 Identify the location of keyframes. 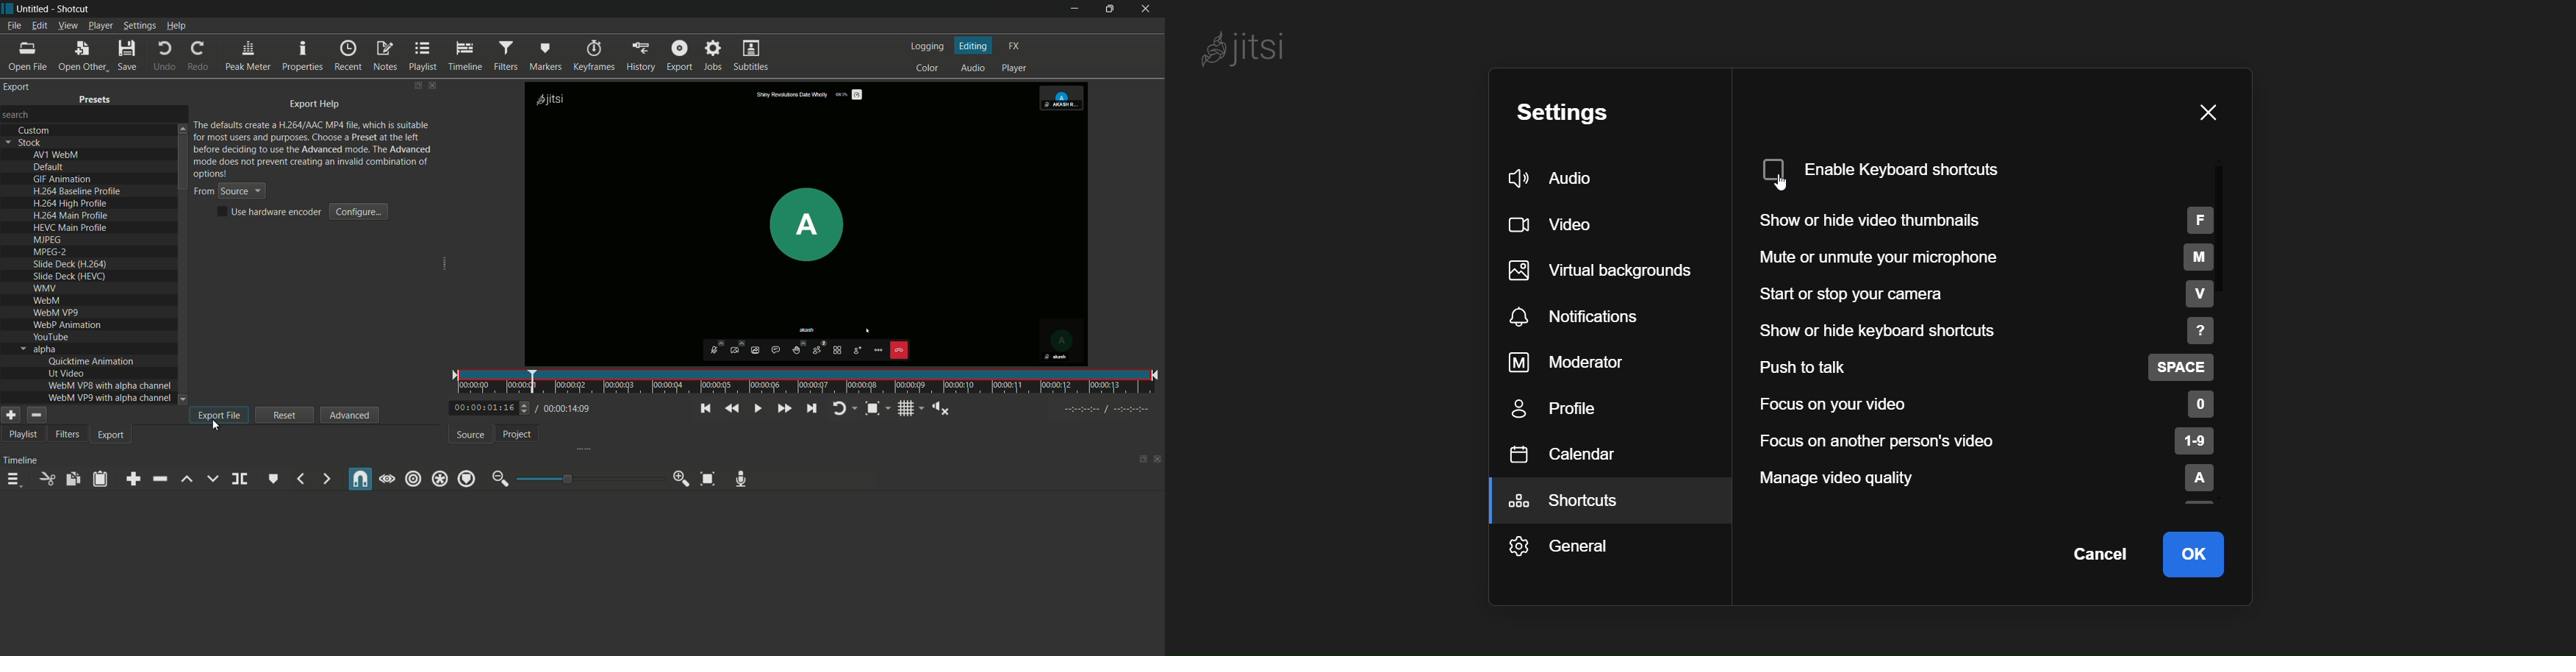
(595, 56).